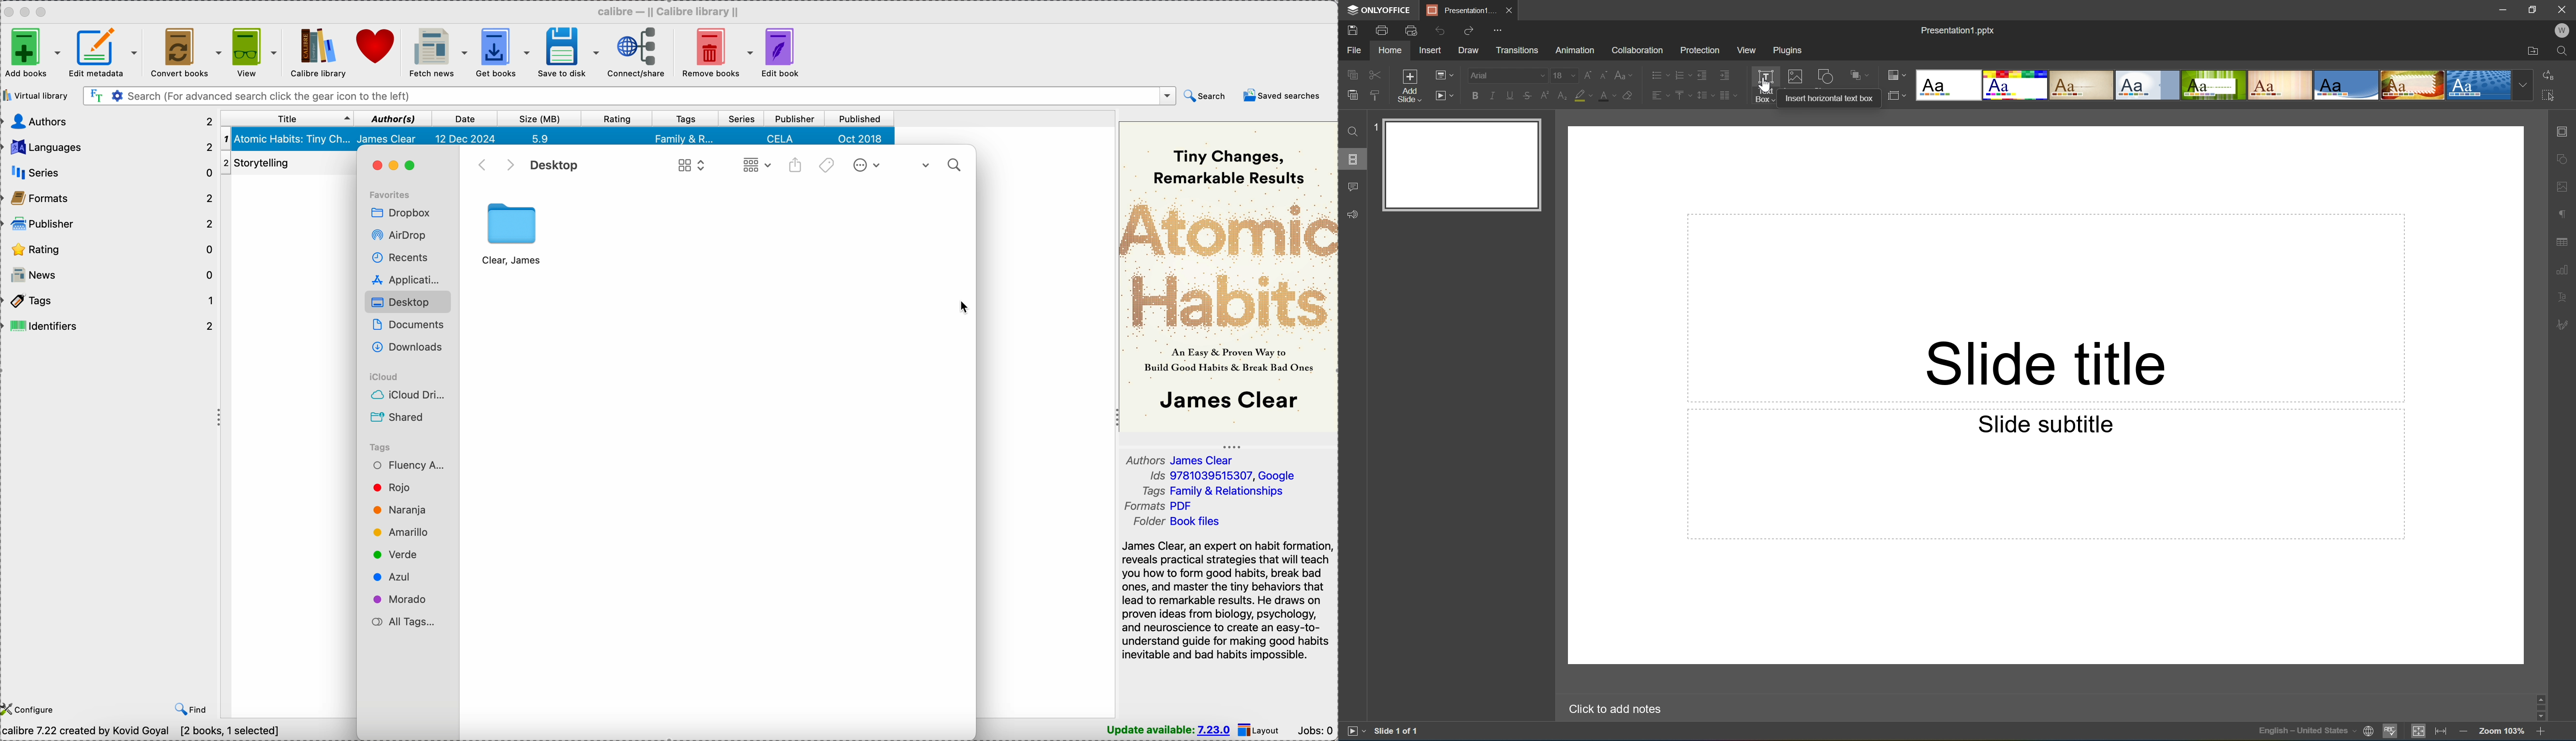  I want to click on Tags, so click(382, 446).